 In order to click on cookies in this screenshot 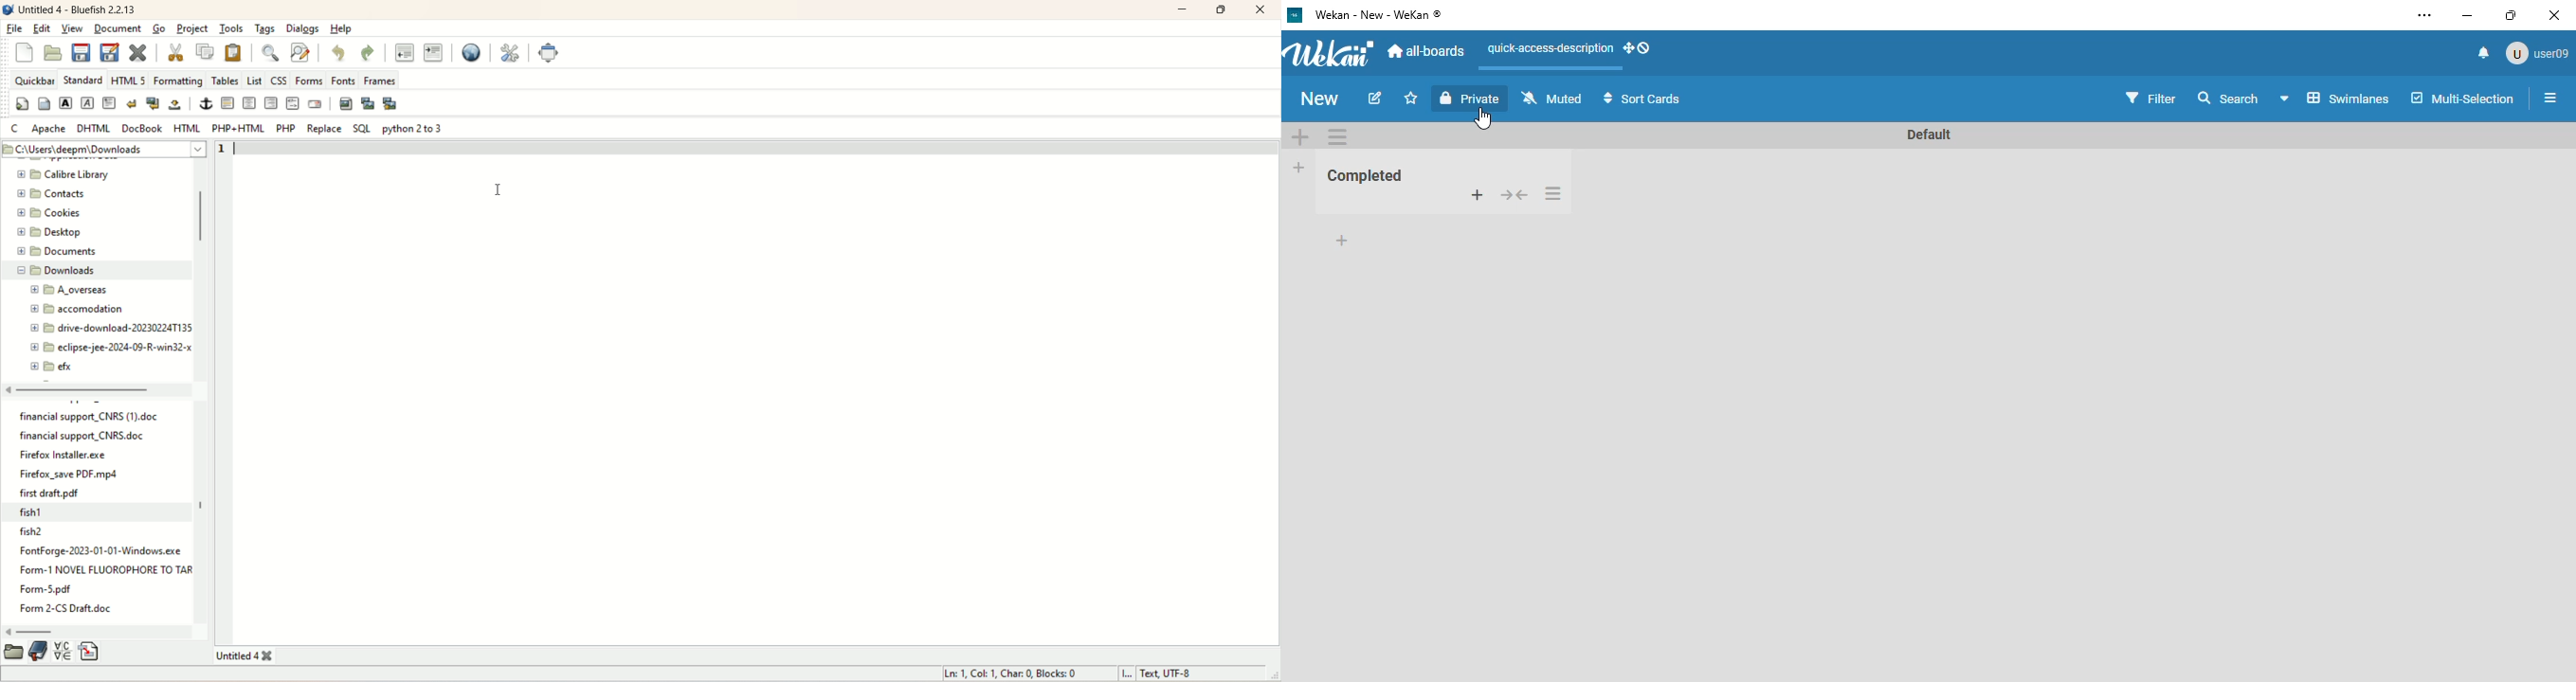, I will do `click(50, 213)`.